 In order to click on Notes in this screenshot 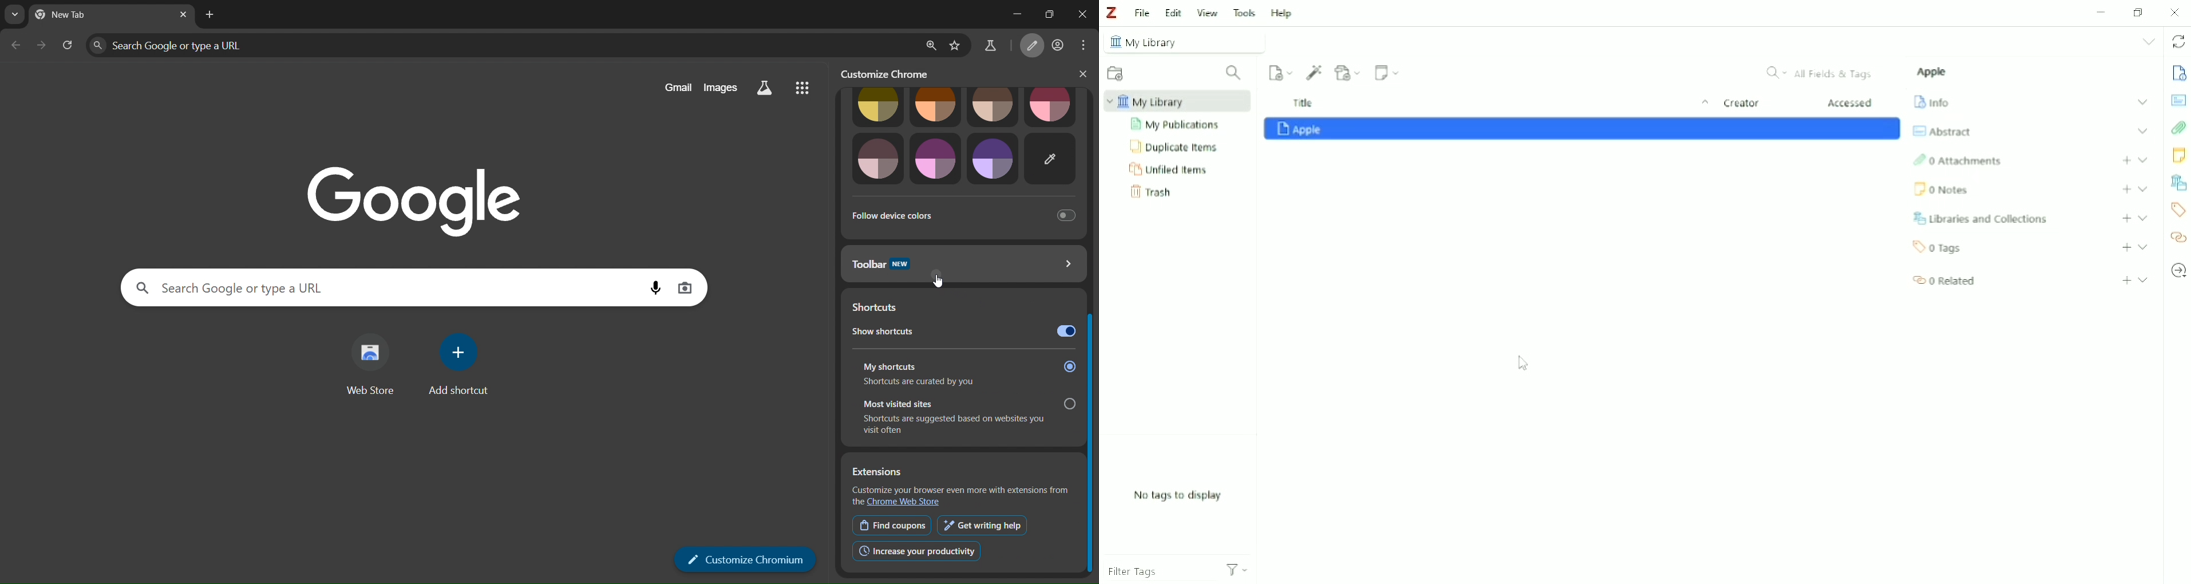, I will do `click(2179, 157)`.